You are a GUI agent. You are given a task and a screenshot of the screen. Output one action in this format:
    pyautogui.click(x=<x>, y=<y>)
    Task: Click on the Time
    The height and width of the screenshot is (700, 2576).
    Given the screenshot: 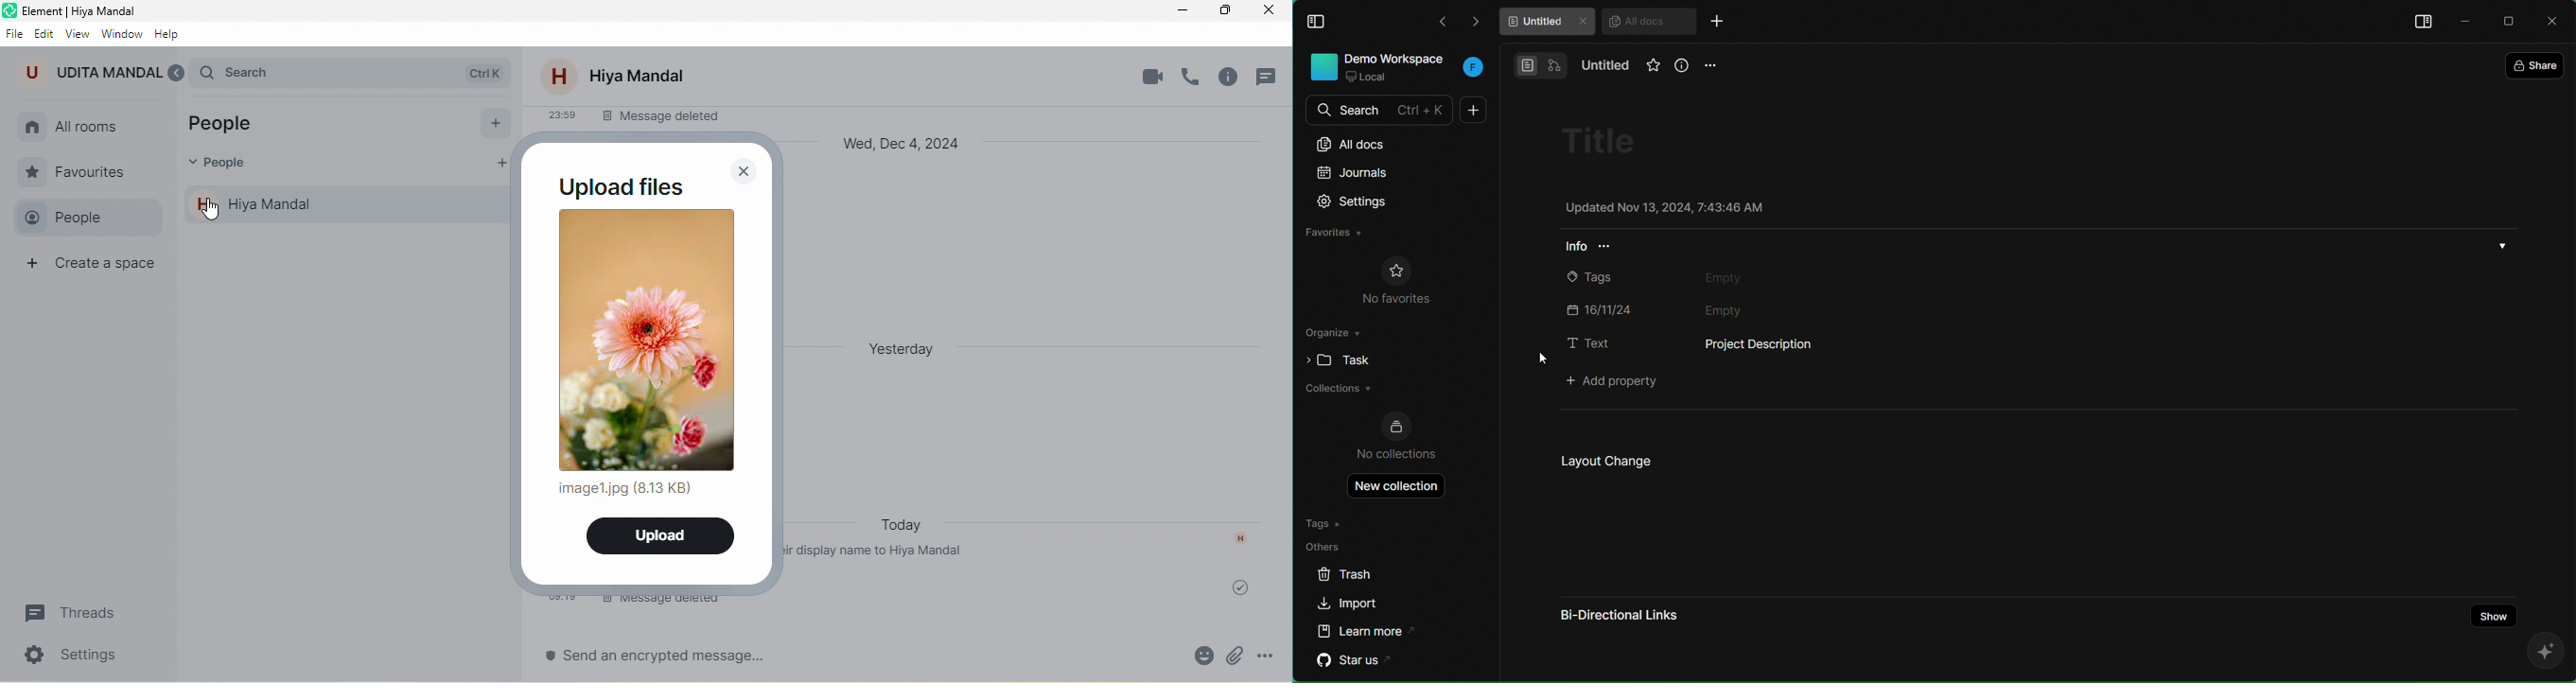 What is the action you would take?
    pyautogui.click(x=558, y=114)
    